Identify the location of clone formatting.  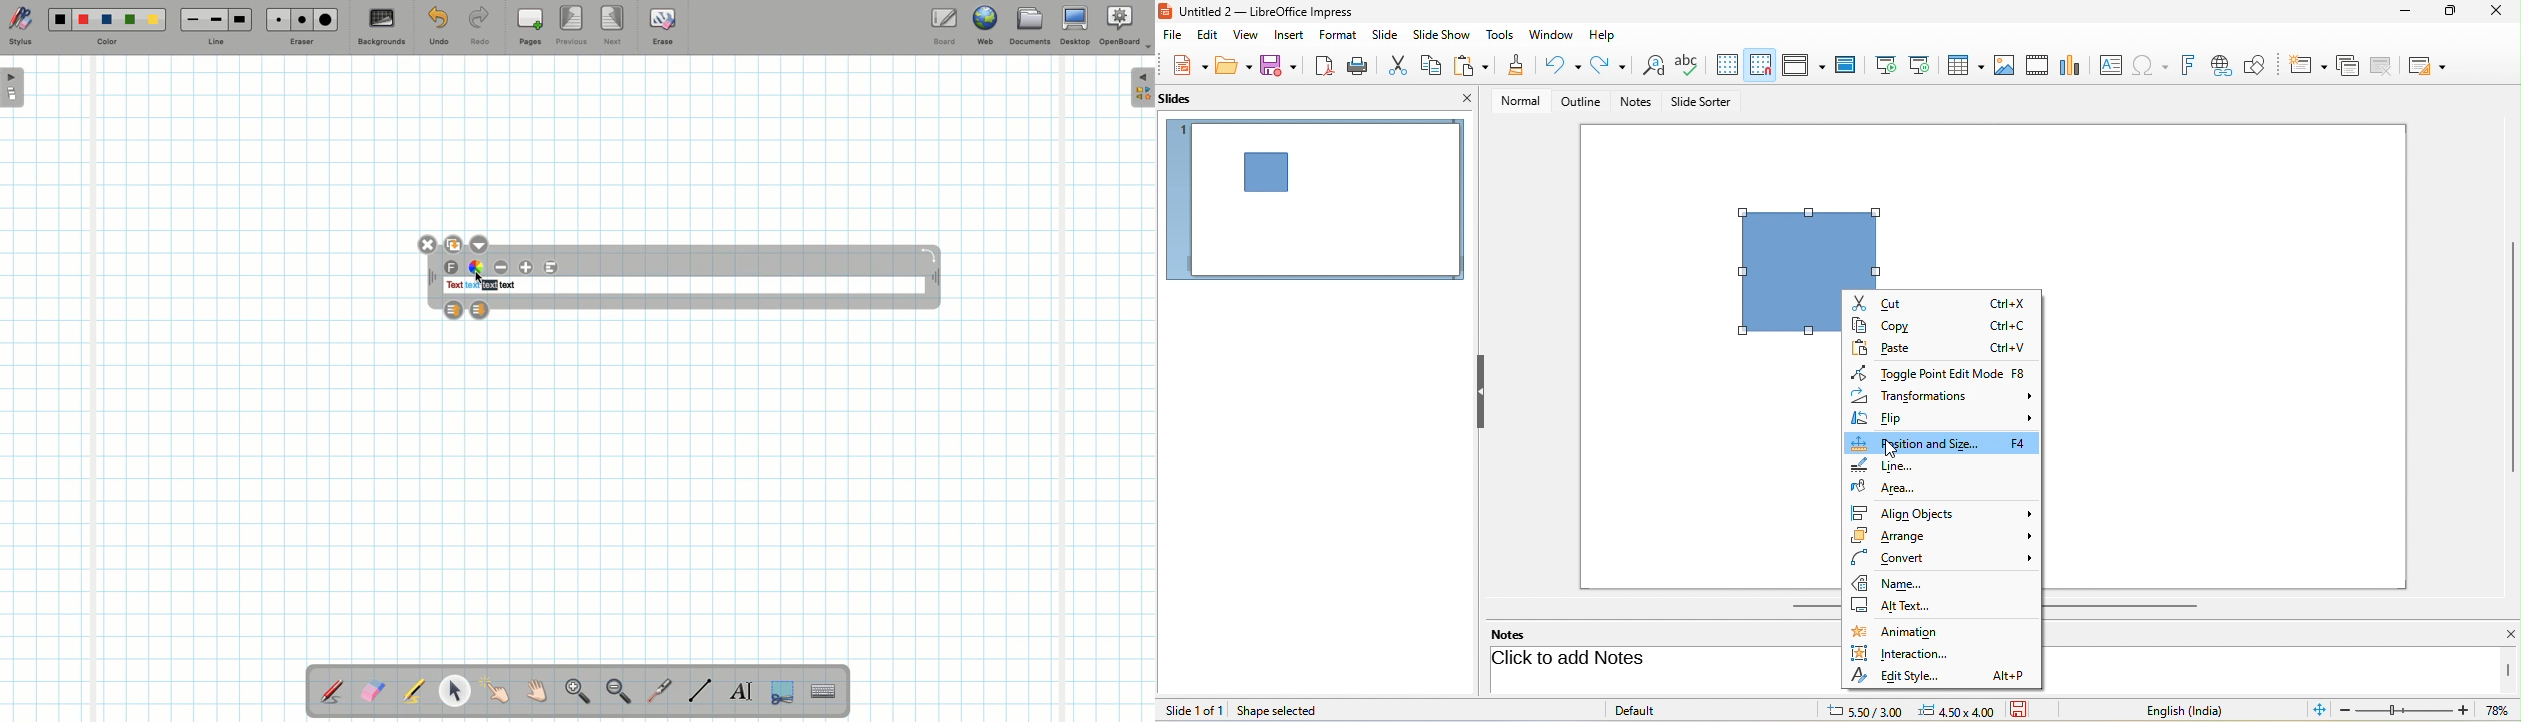
(1517, 67).